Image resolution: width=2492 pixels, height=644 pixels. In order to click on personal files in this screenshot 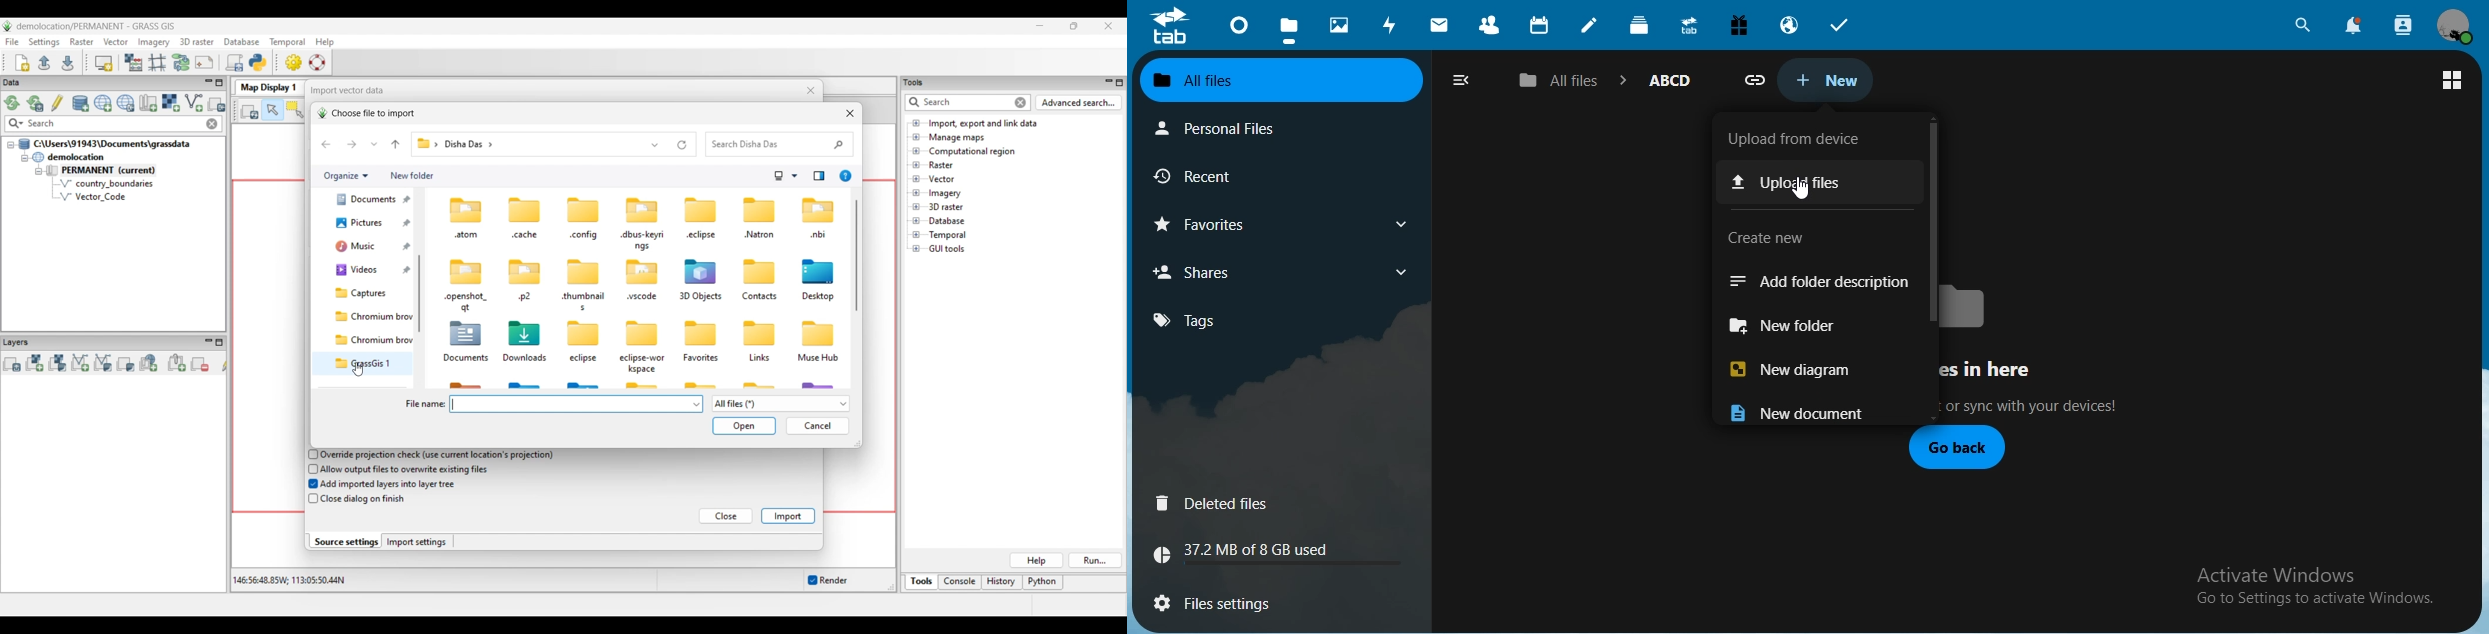, I will do `click(1225, 128)`.